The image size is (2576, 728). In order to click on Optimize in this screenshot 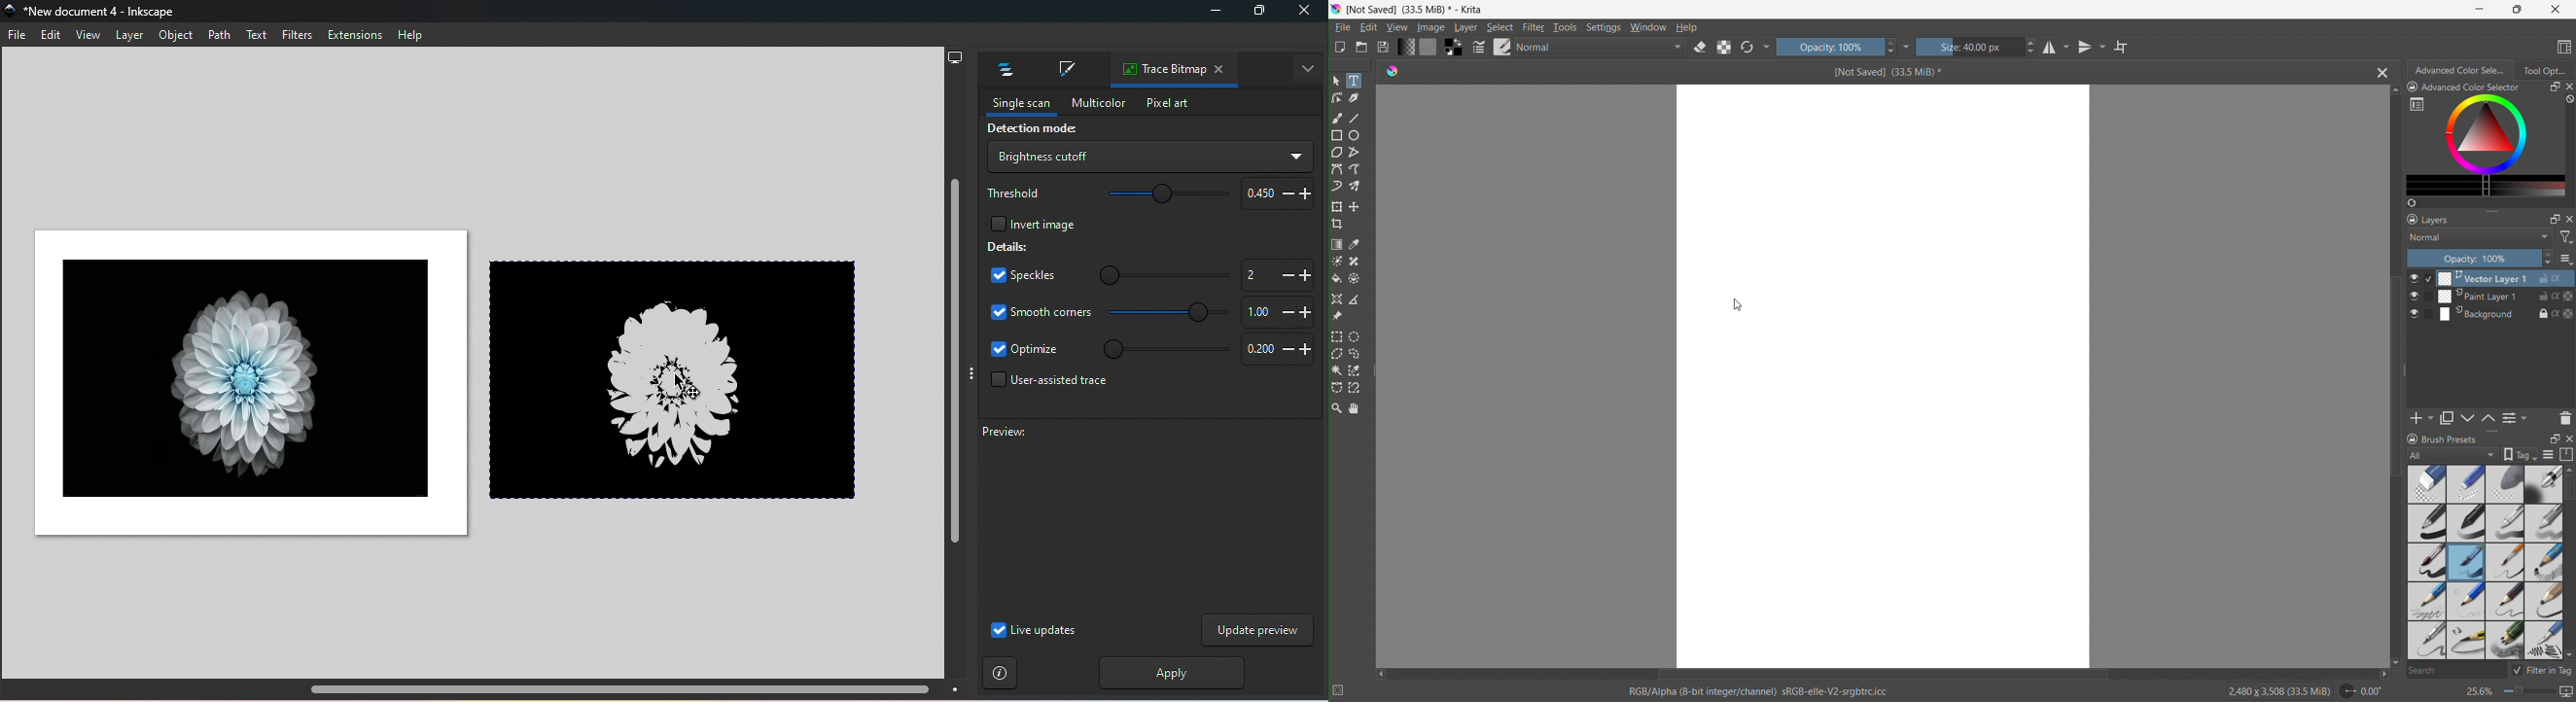, I will do `click(1025, 350)`.